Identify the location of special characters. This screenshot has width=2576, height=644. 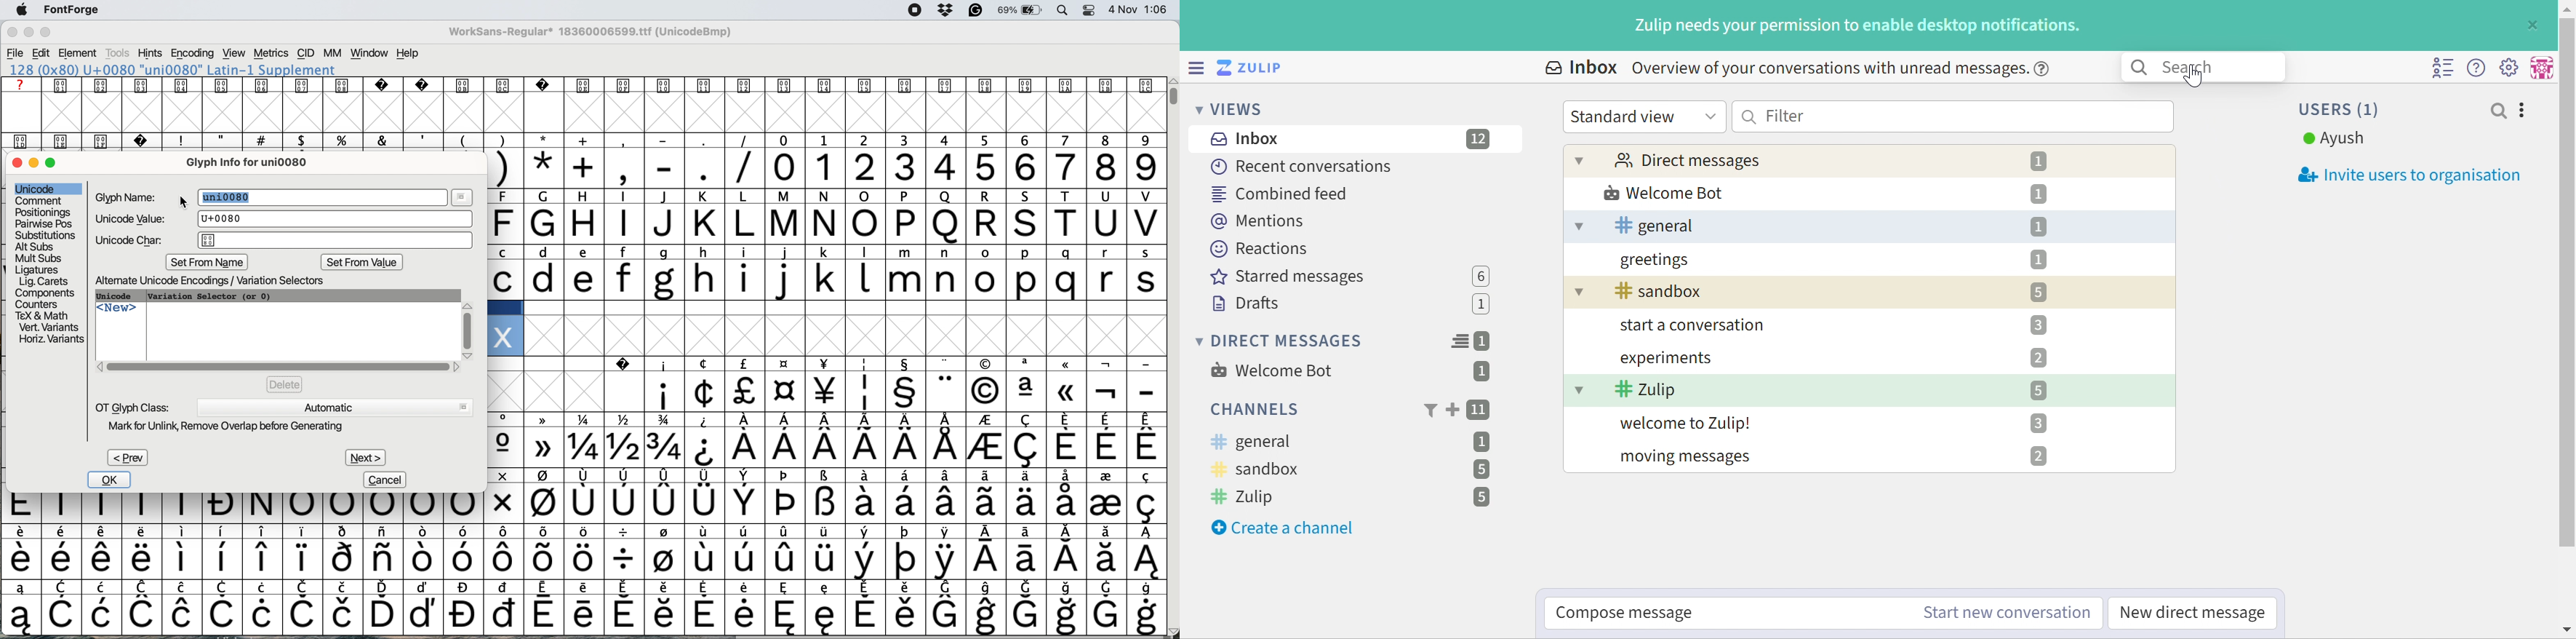
(829, 448).